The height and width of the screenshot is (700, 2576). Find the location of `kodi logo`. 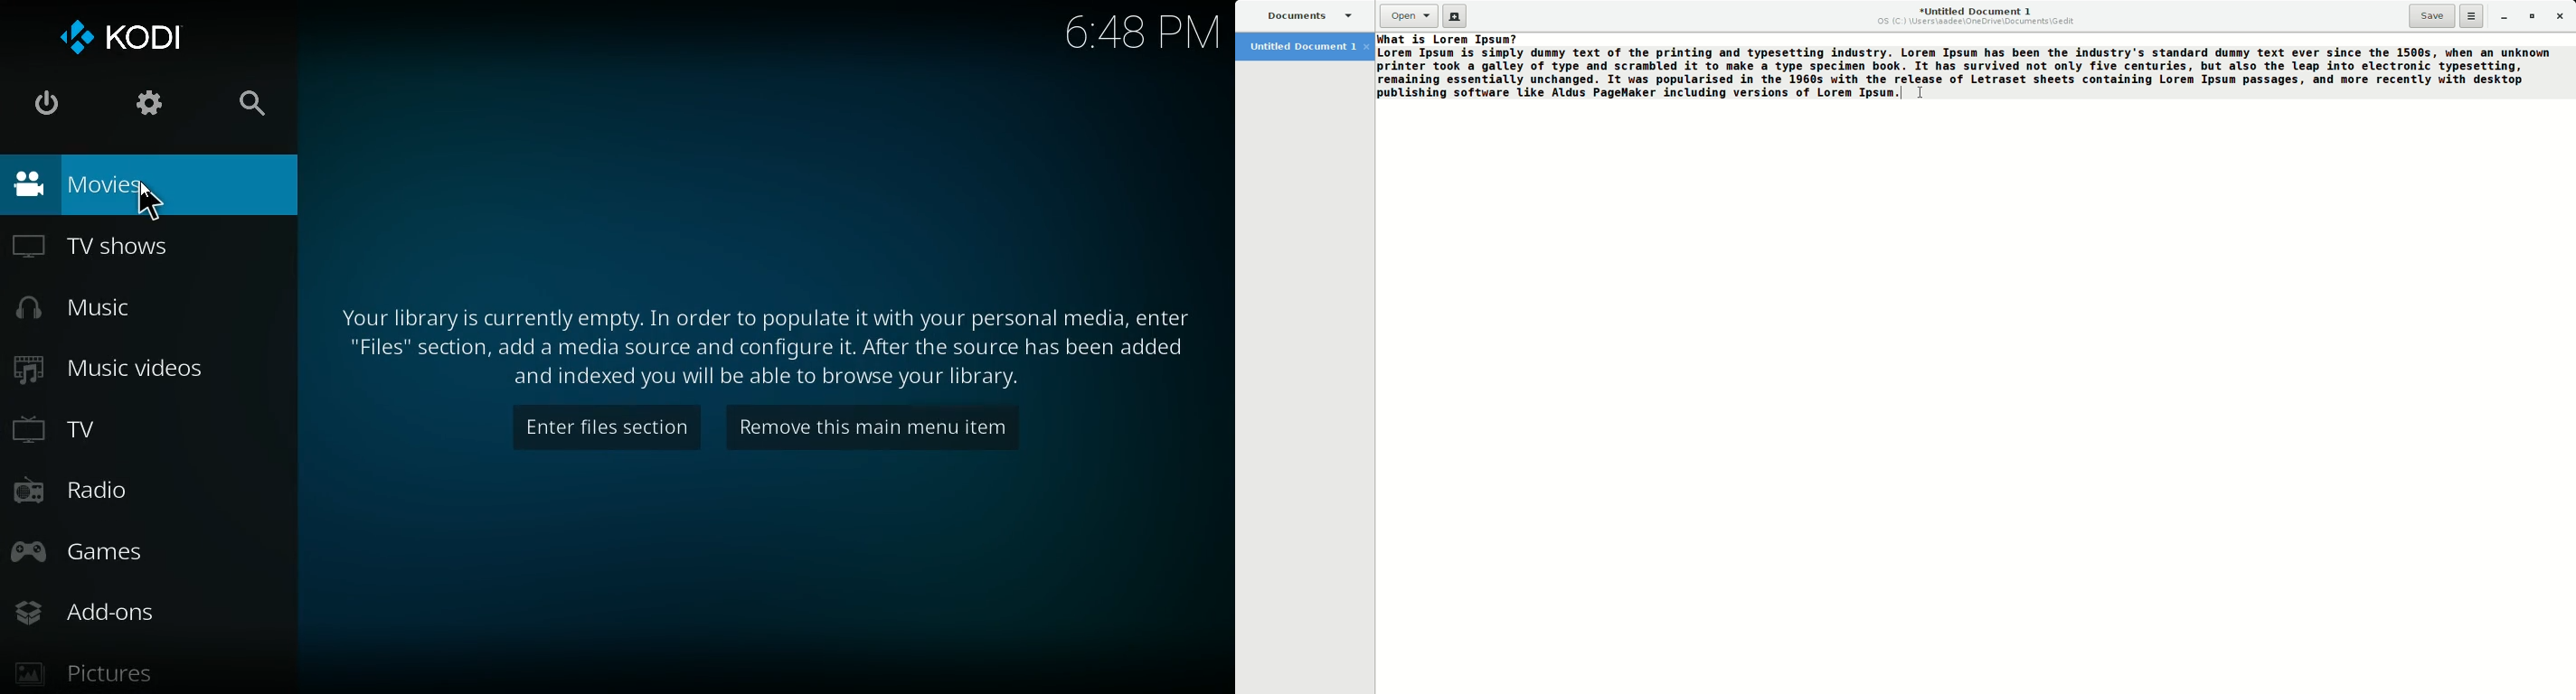

kodi logo is located at coordinates (124, 33).